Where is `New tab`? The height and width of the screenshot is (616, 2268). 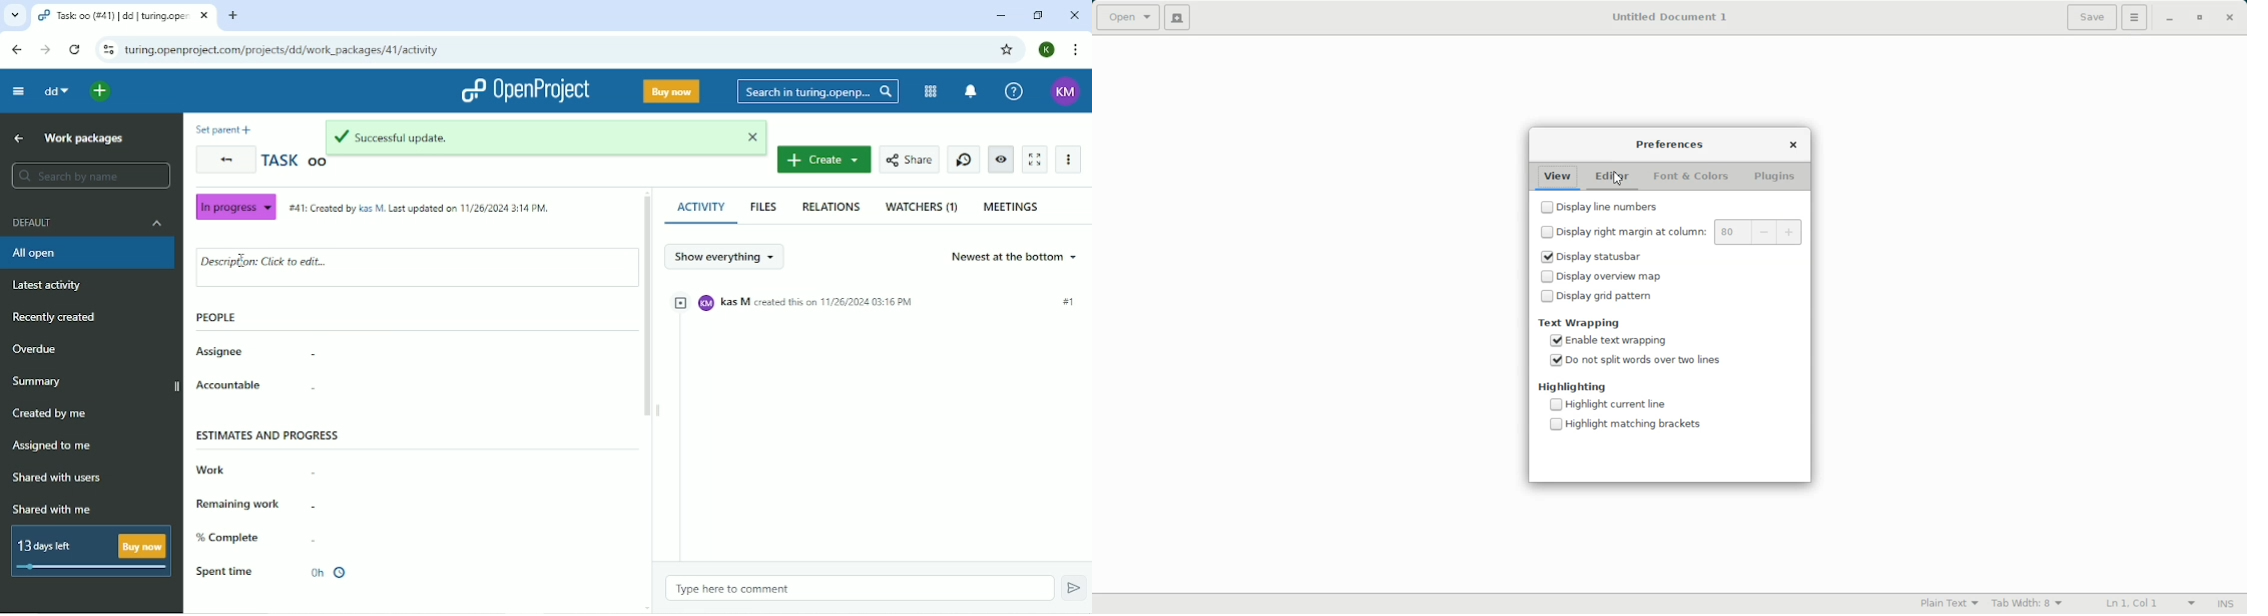 New tab is located at coordinates (233, 16).